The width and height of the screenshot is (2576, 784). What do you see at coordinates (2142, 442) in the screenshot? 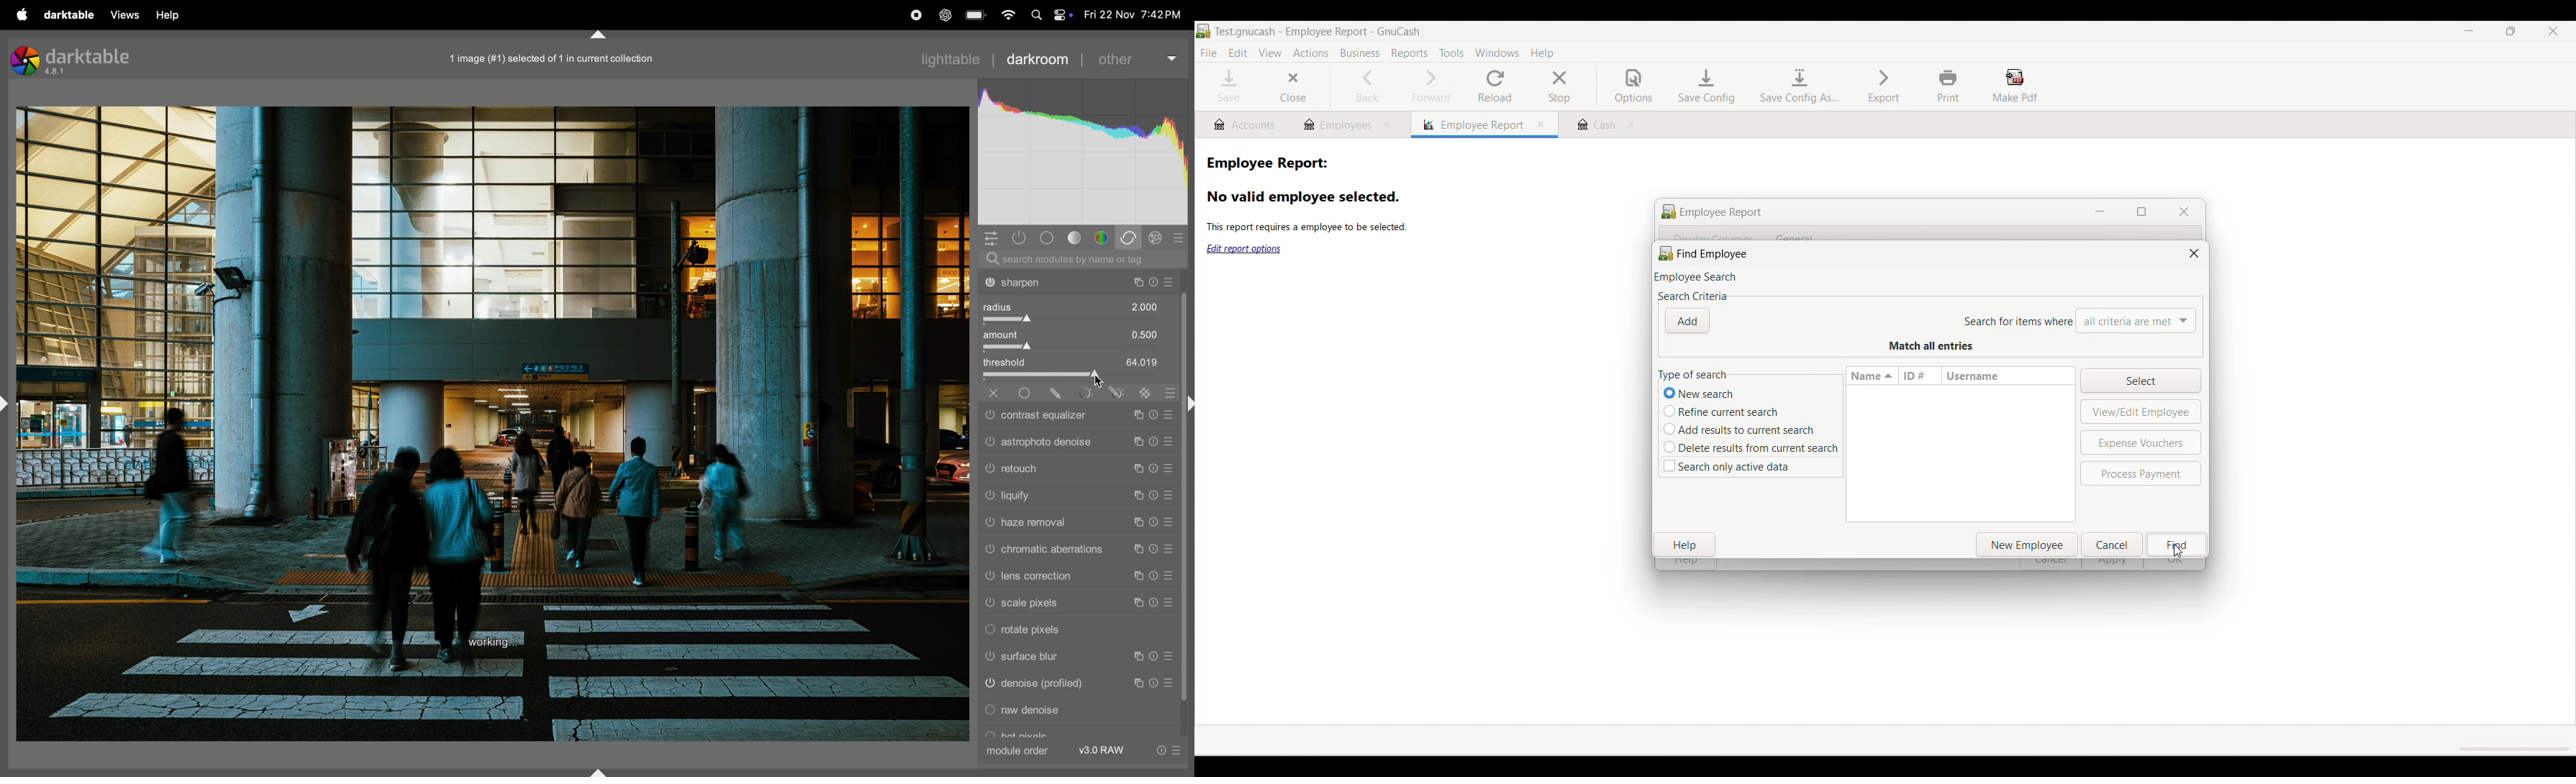
I see `Expense vouchers` at bounding box center [2142, 442].